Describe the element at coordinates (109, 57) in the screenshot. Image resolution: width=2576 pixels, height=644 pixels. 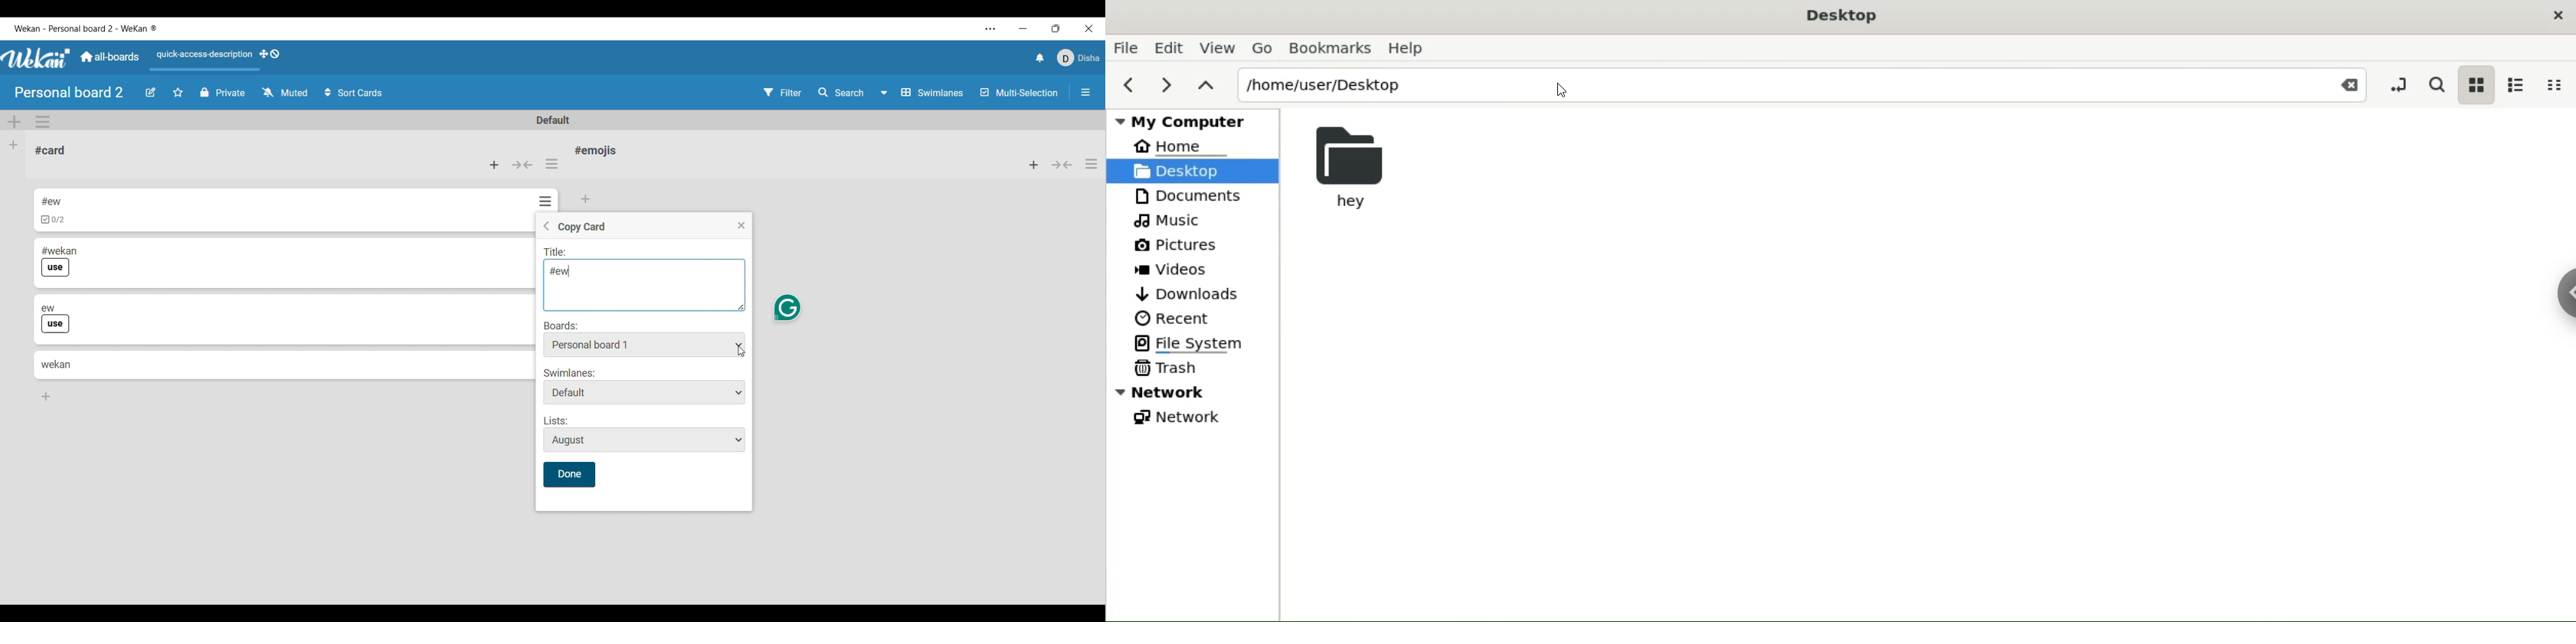
I see `Go to main dashboard` at that location.